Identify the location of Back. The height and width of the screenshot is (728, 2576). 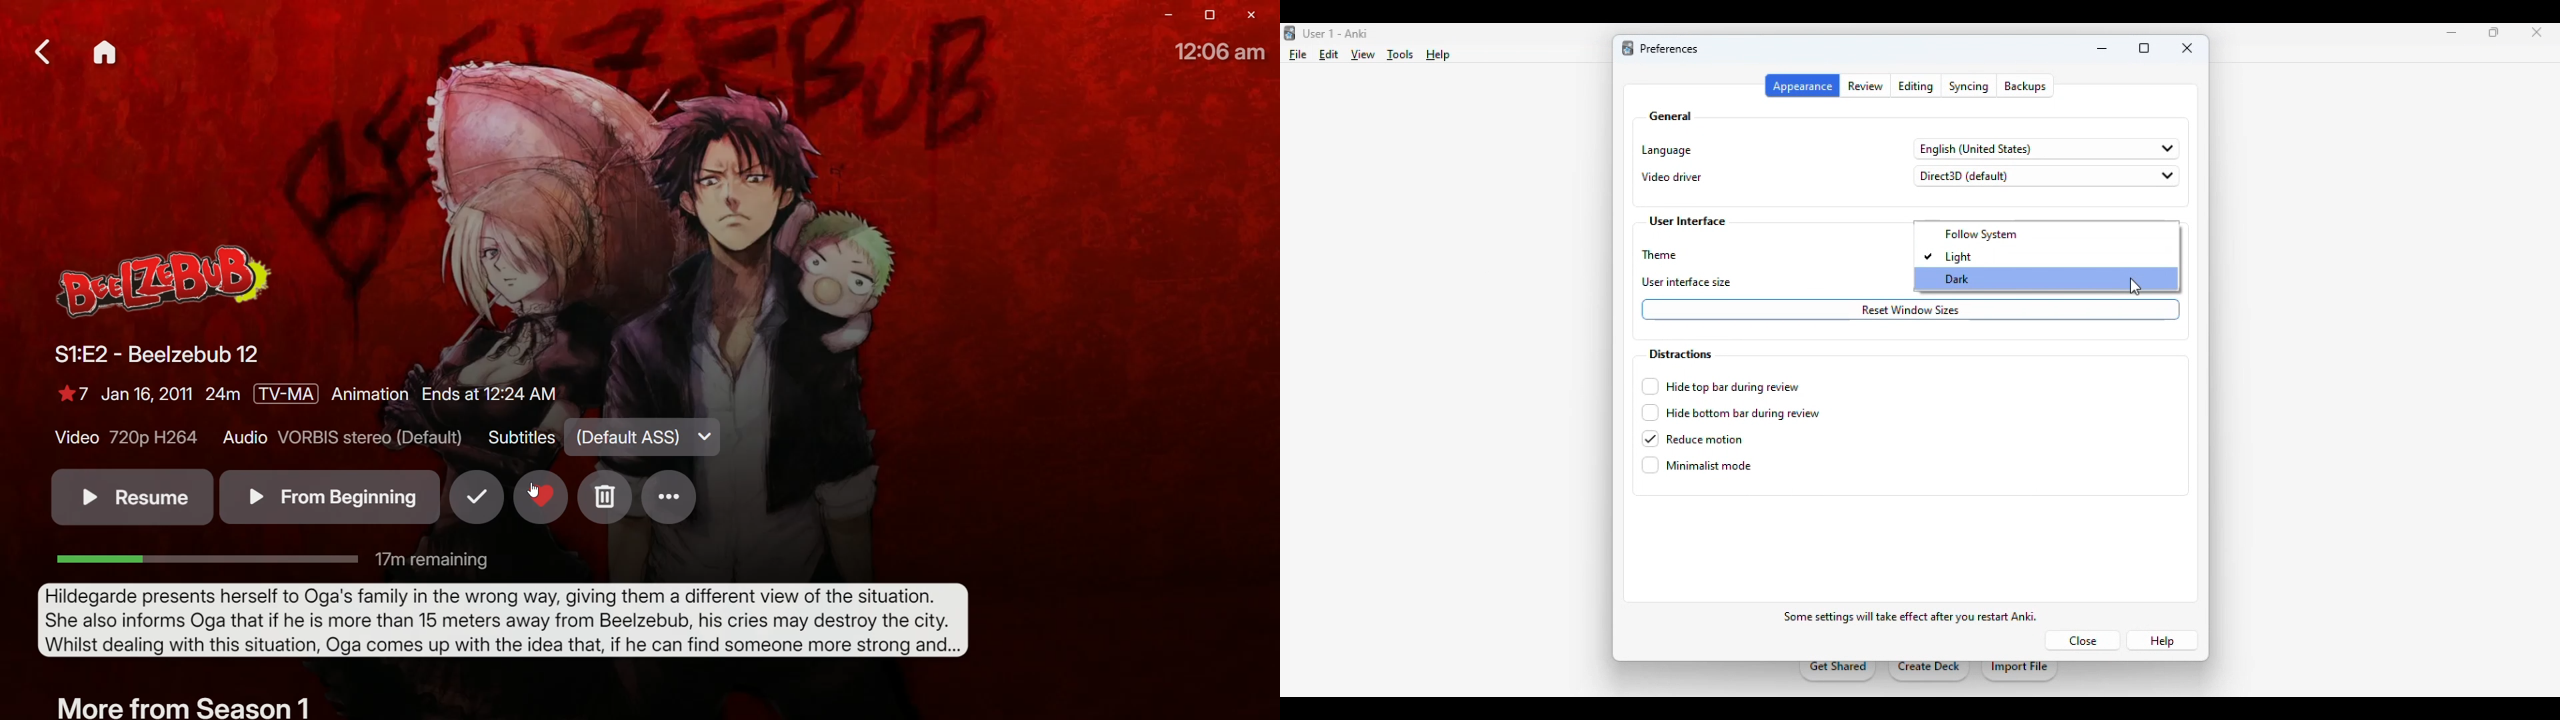
(38, 52).